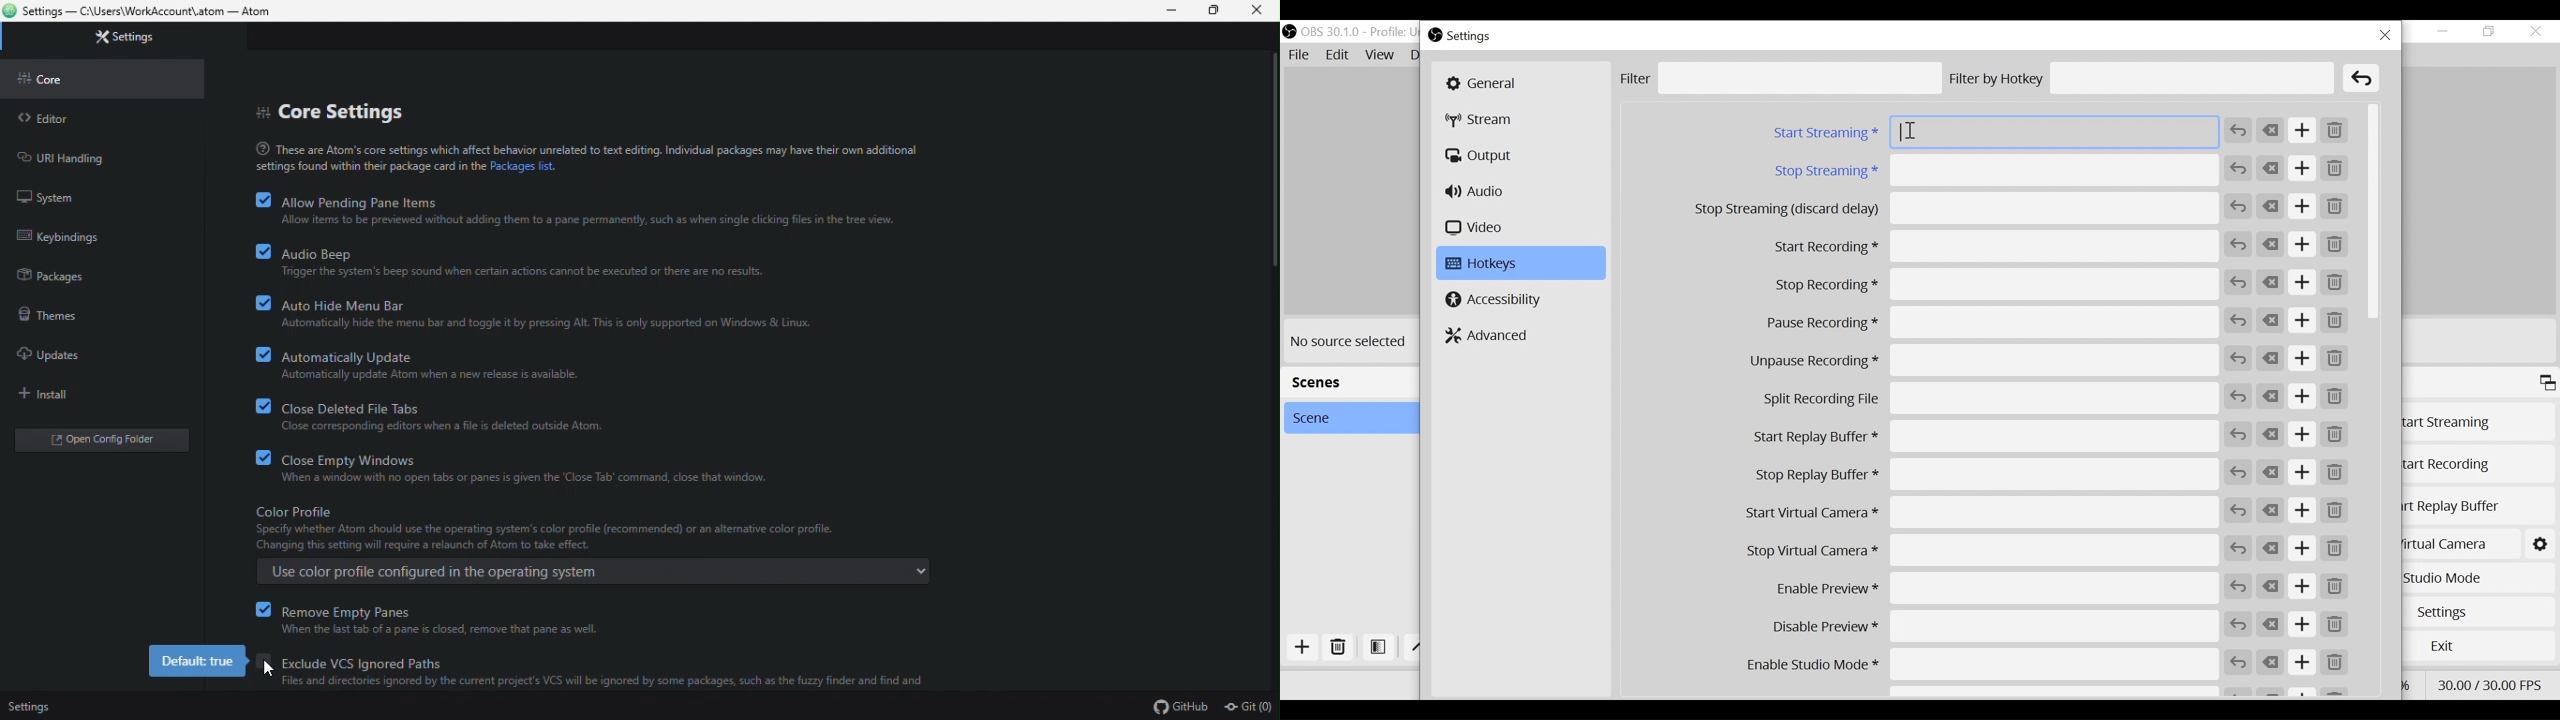 This screenshot has height=728, width=2576. I want to click on Revert, so click(2239, 473).